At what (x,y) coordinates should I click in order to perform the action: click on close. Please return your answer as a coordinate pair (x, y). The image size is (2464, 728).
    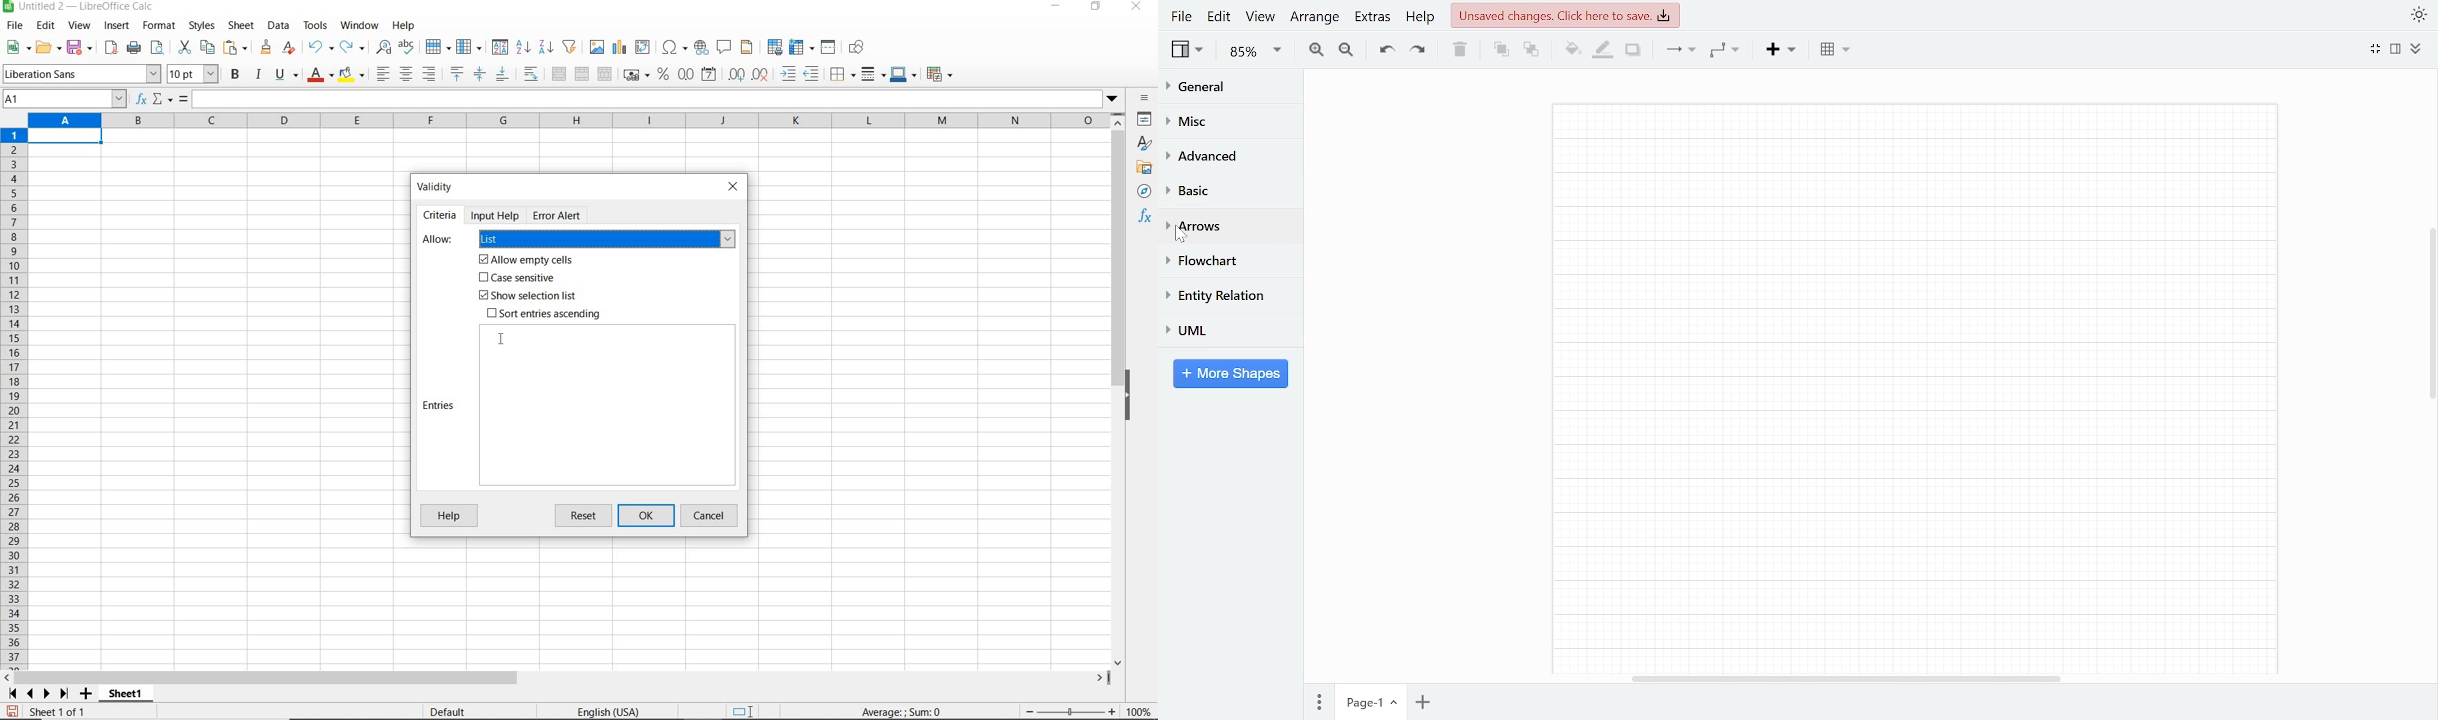
    Looking at the image, I should click on (1136, 7).